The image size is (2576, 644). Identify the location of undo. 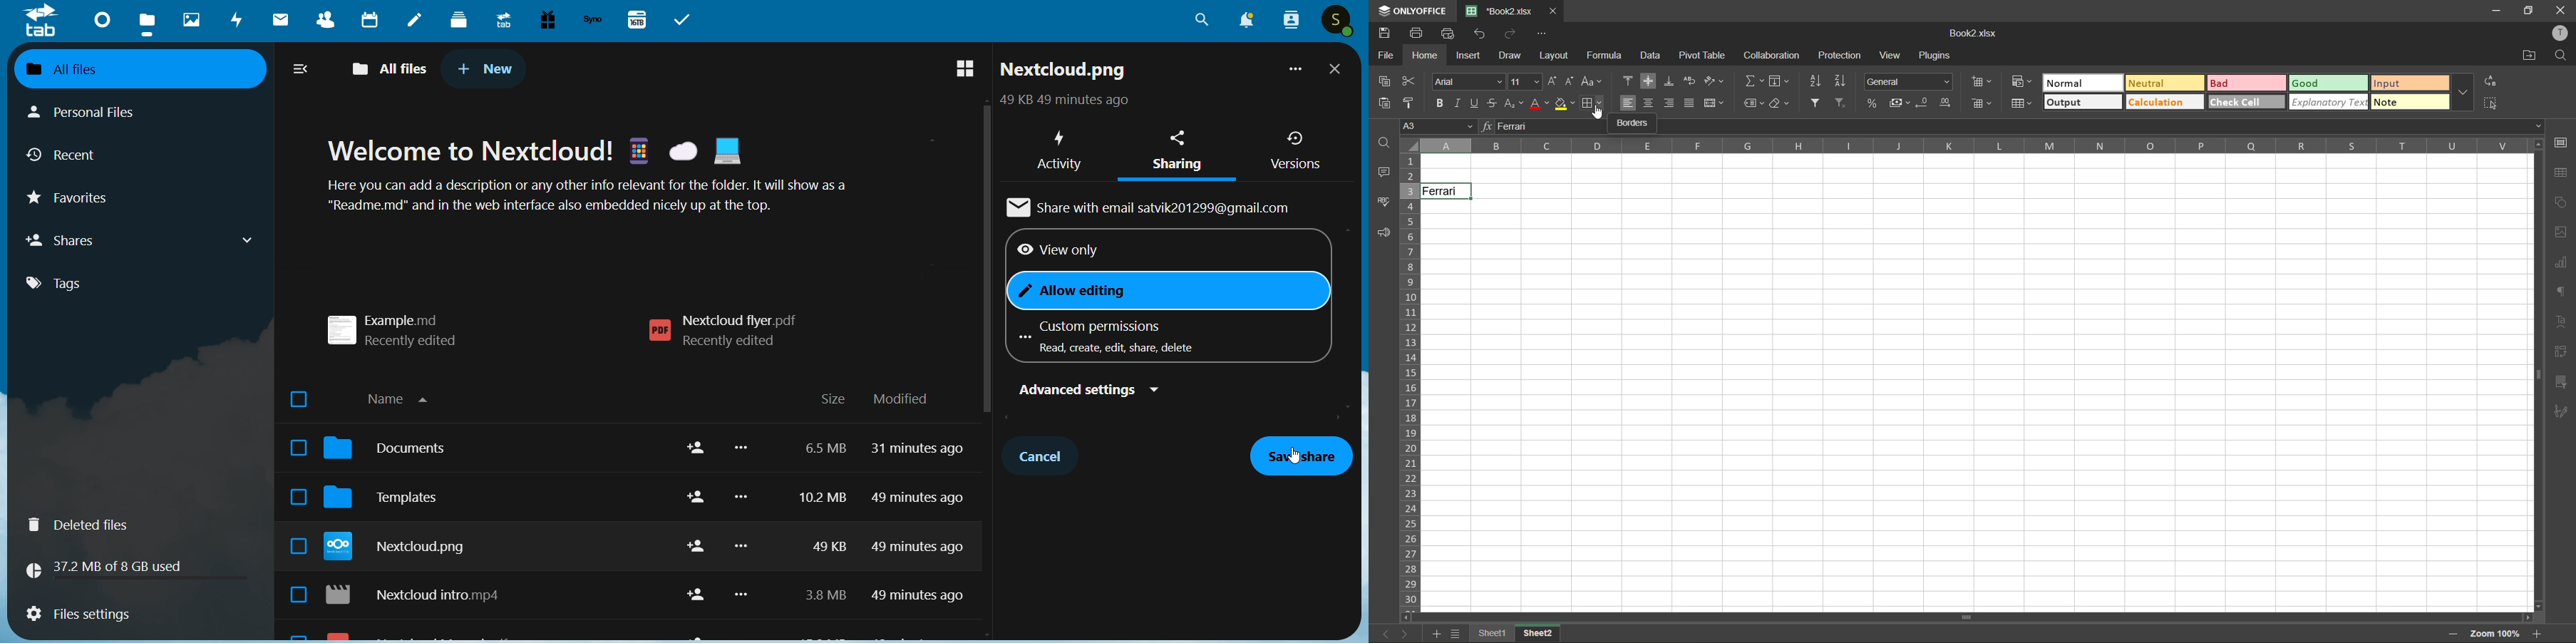
(1482, 33).